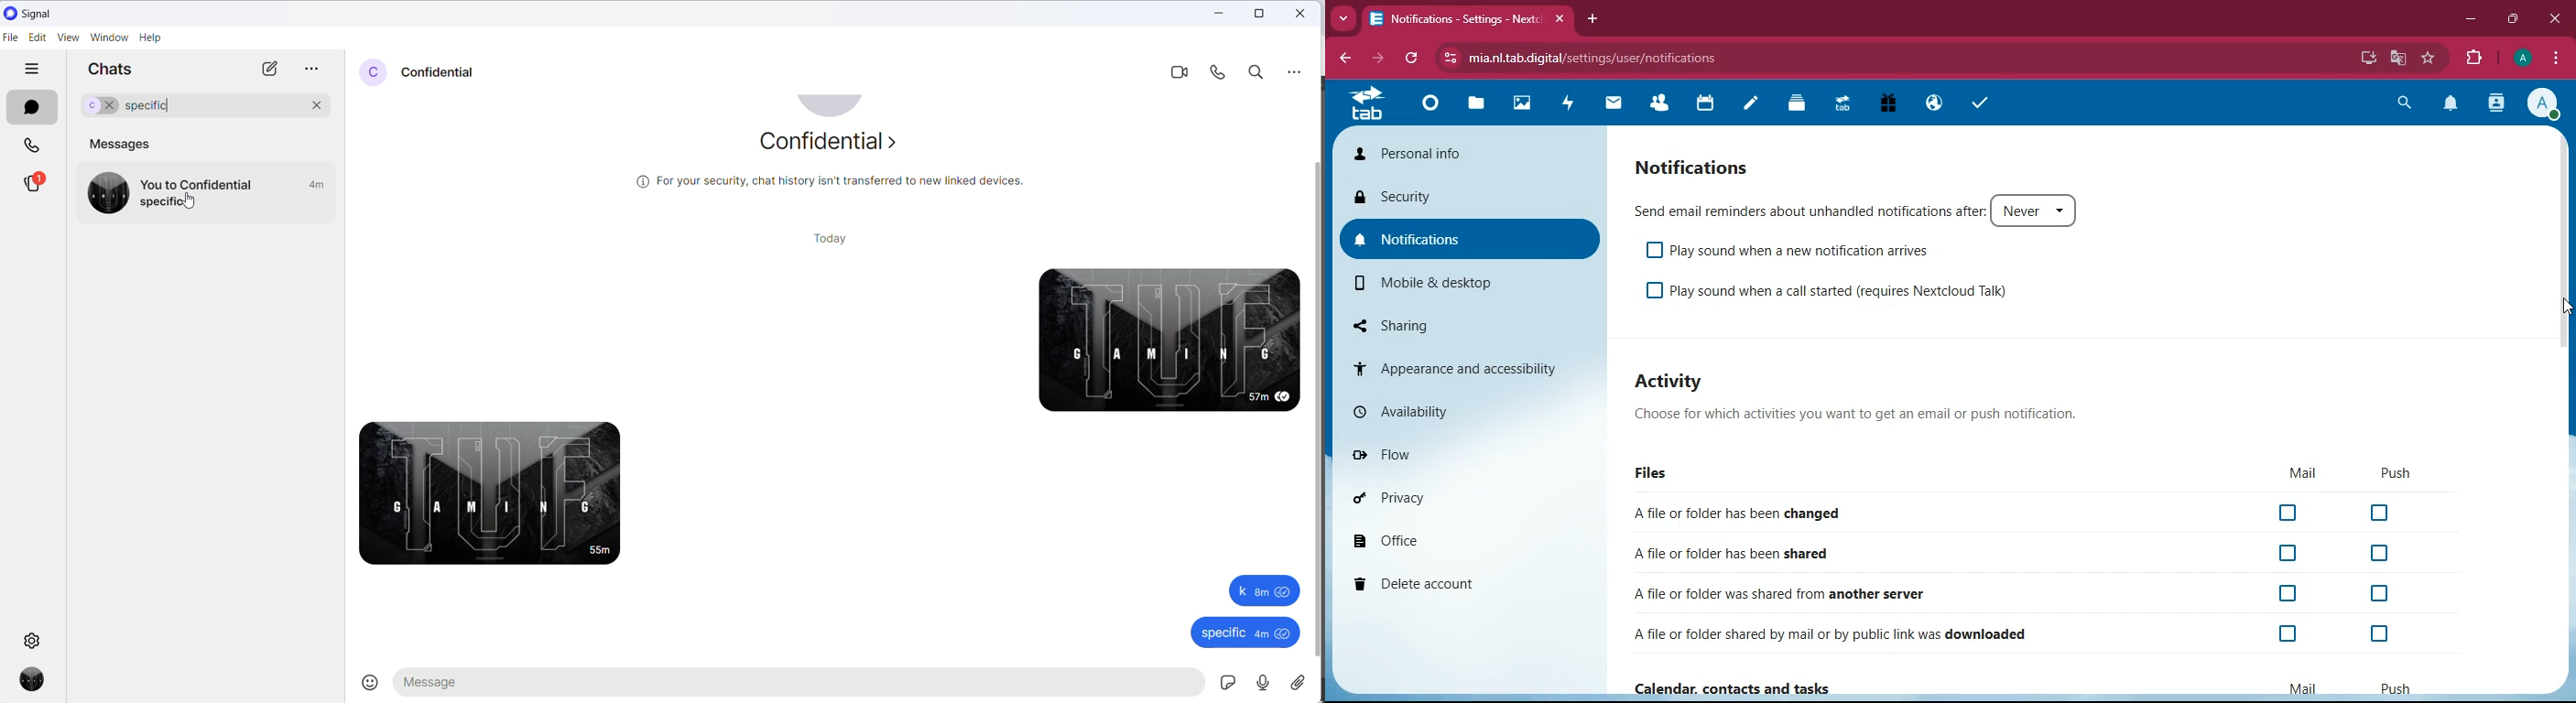 The height and width of the screenshot is (728, 2576). What do you see at coordinates (1676, 379) in the screenshot?
I see `activity` at bounding box center [1676, 379].